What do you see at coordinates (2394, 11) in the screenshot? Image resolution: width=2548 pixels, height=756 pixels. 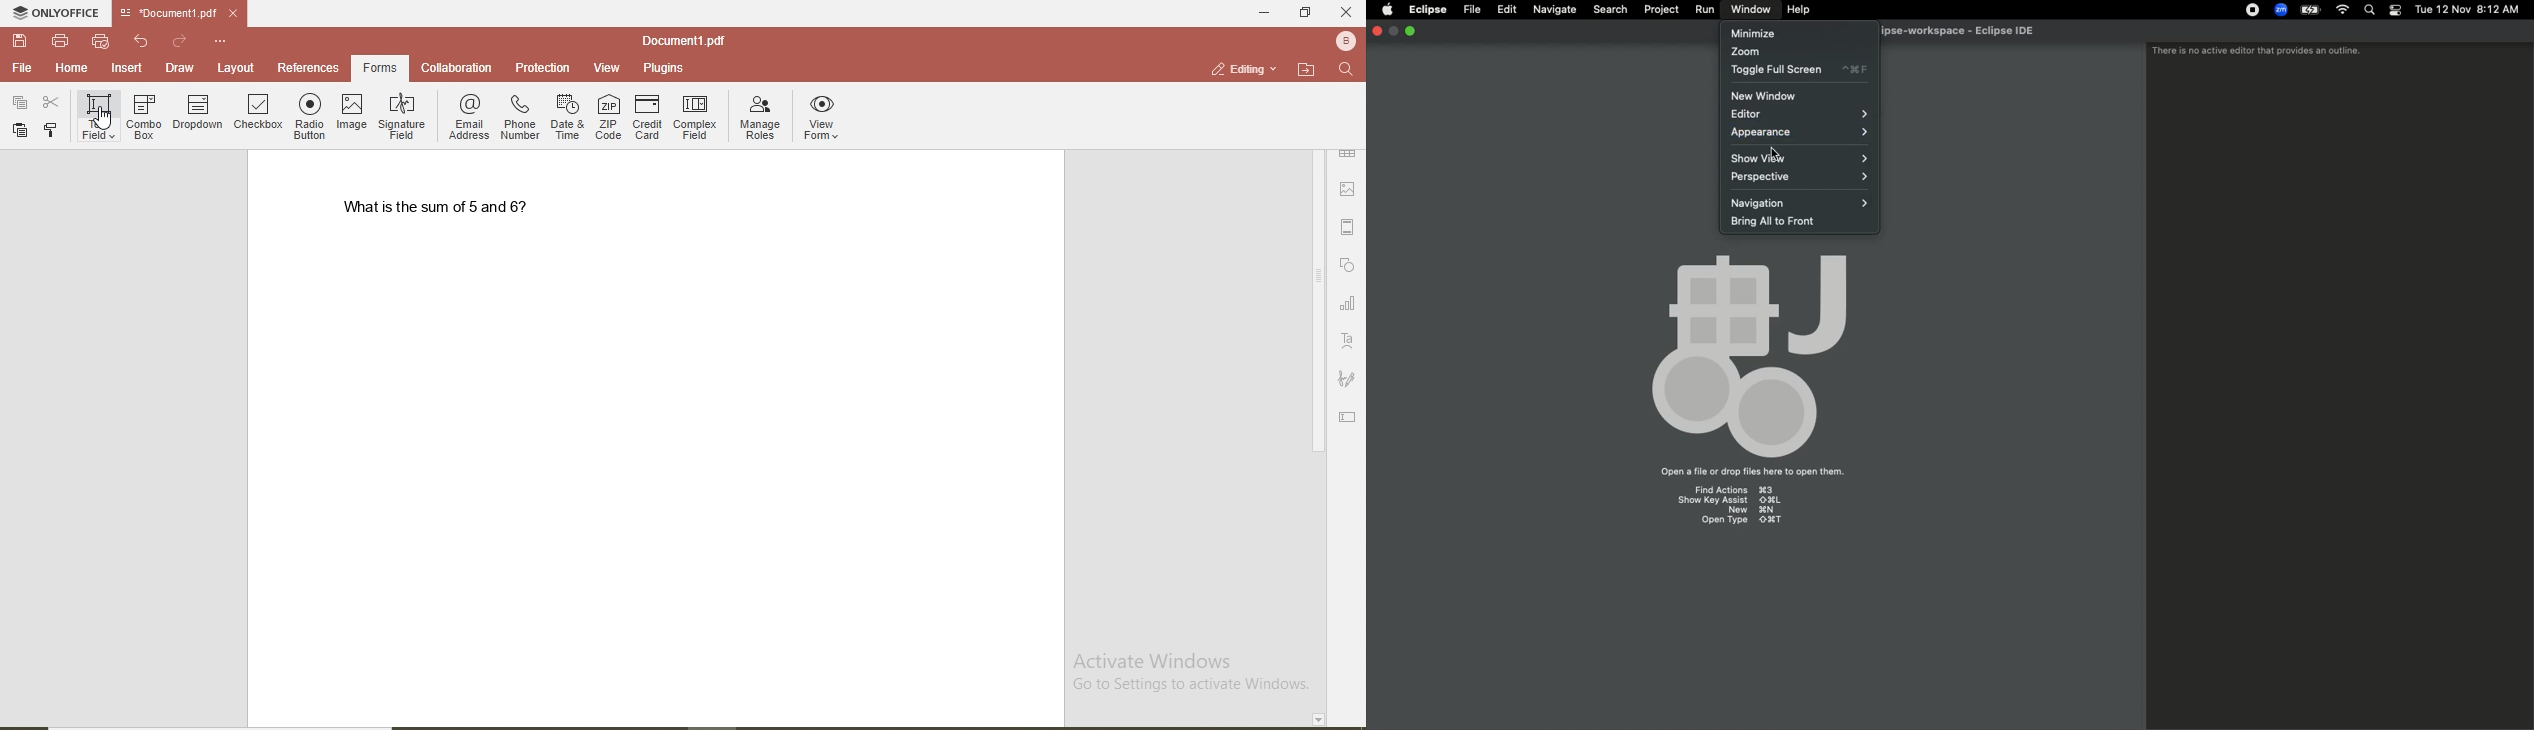 I see `Notification` at bounding box center [2394, 11].